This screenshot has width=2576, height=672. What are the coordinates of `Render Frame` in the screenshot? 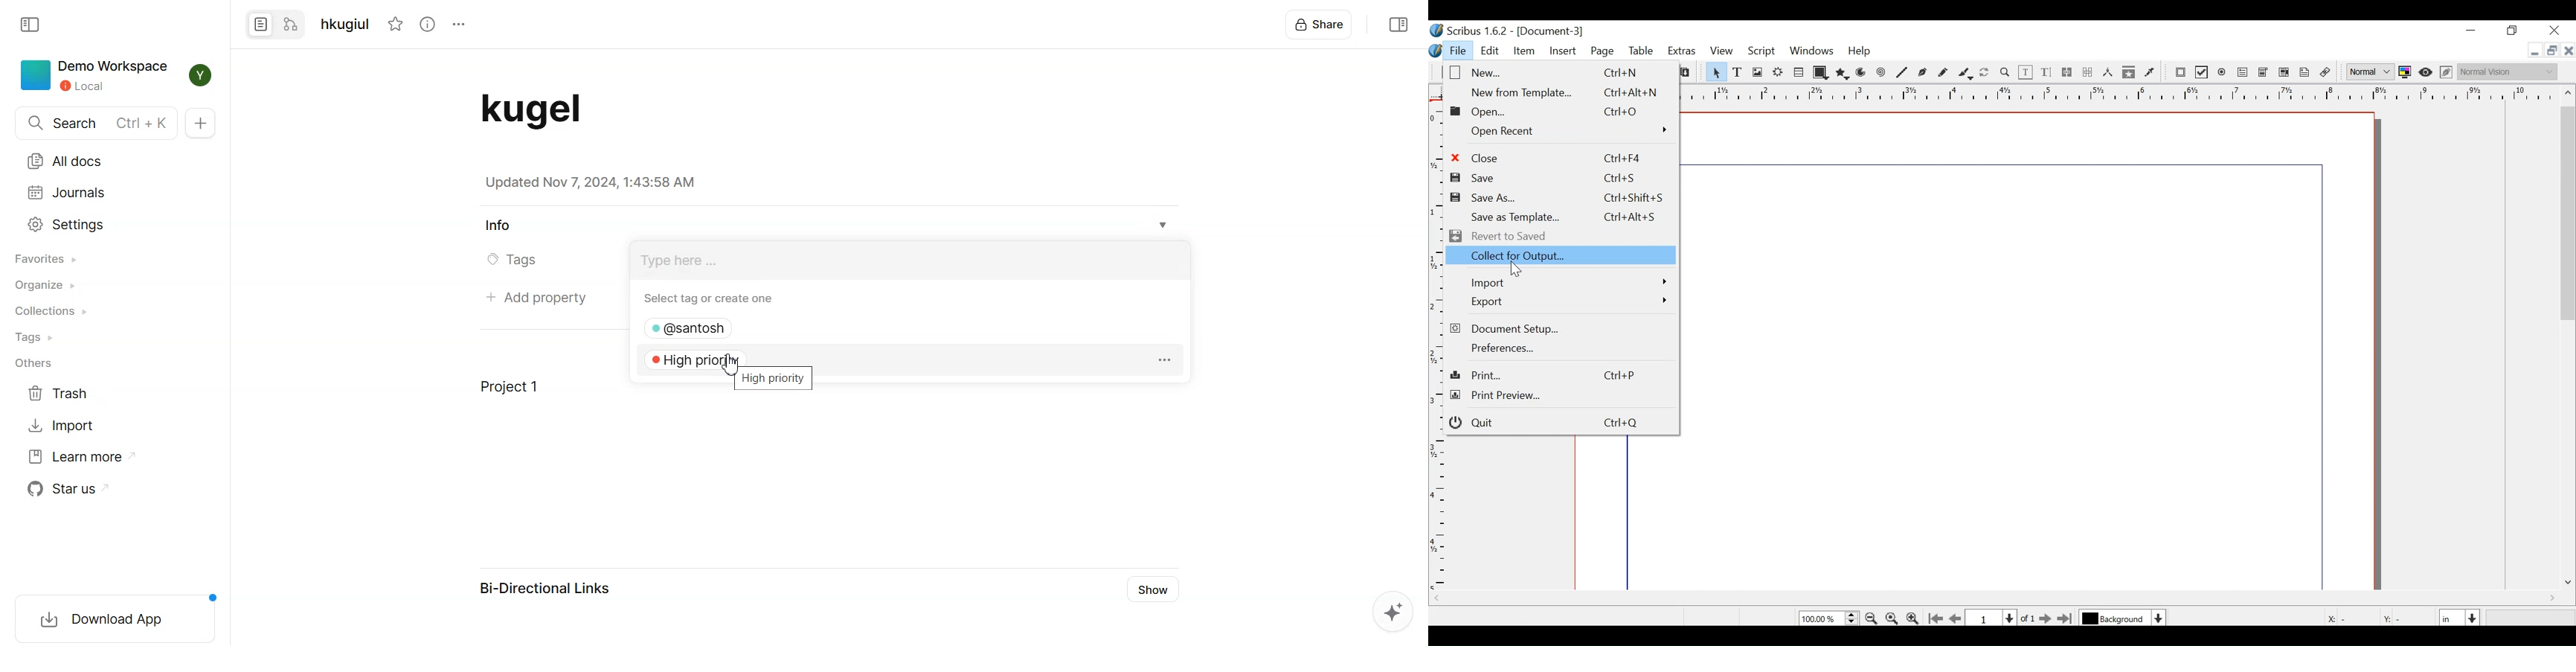 It's located at (1778, 72).